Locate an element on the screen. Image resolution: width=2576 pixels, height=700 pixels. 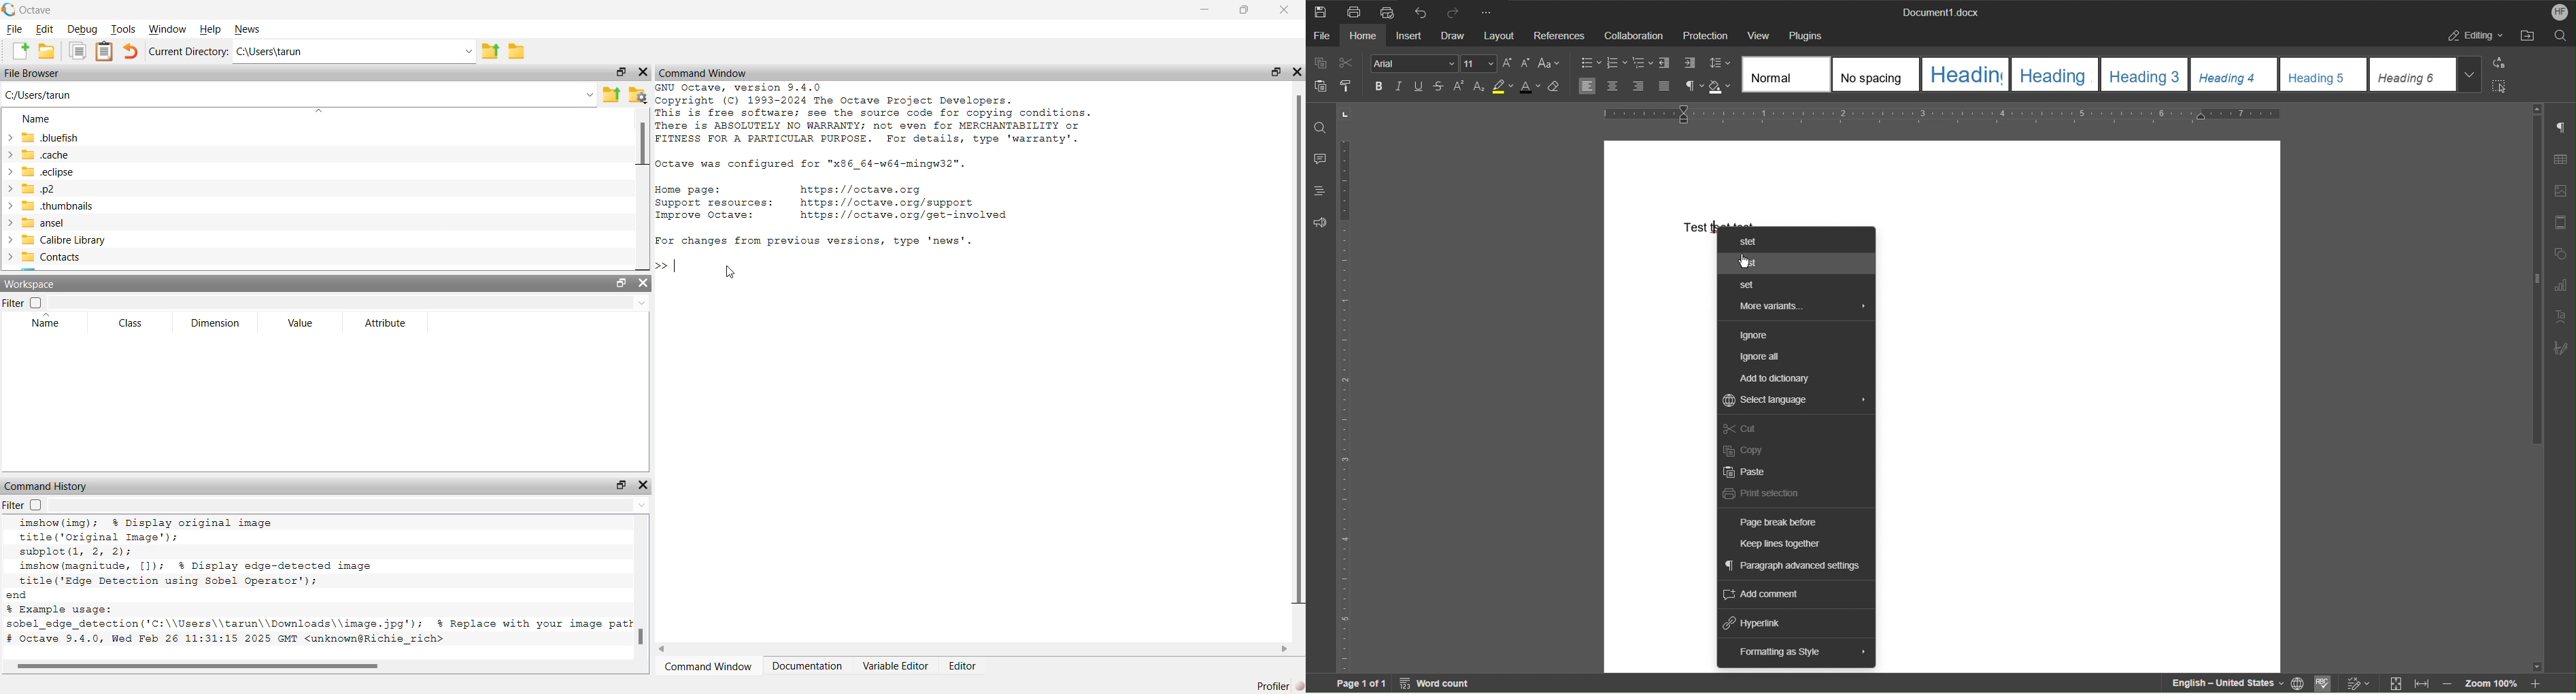
Print is located at coordinates (1357, 11).